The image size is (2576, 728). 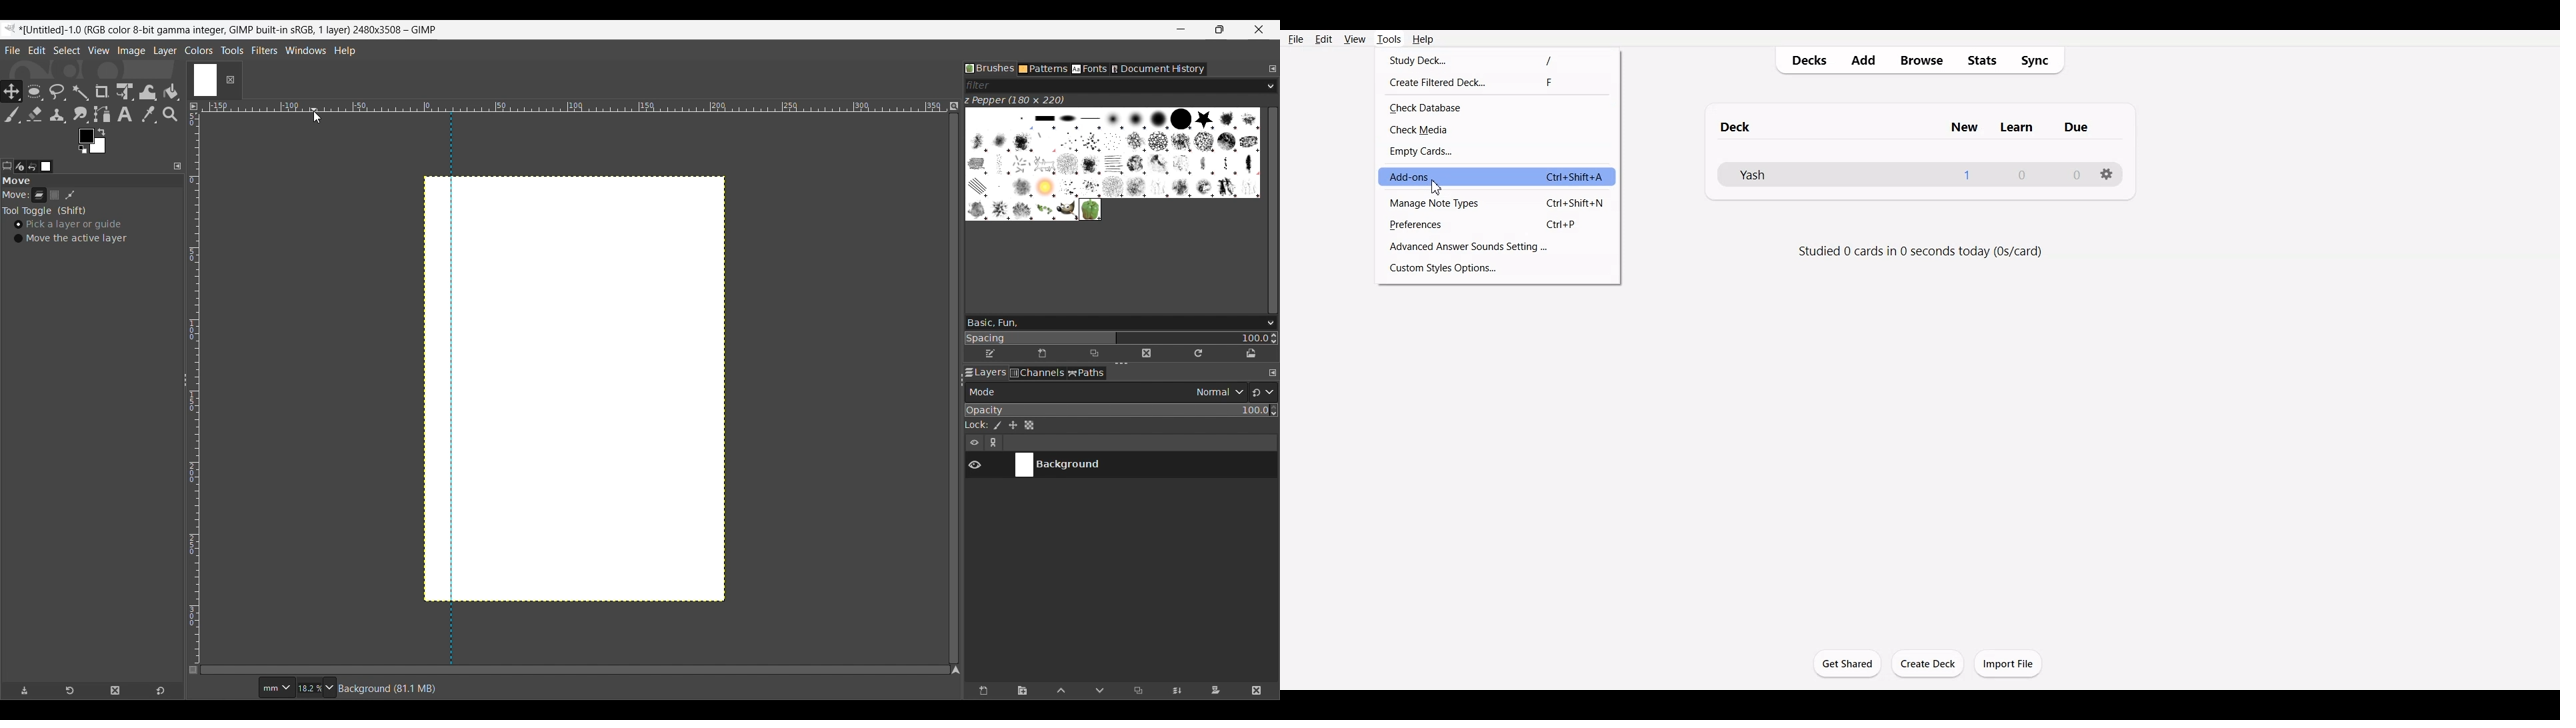 What do you see at coordinates (1158, 69) in the screenshot?
I see `Document history tab` at bounding box center [1158, 69].